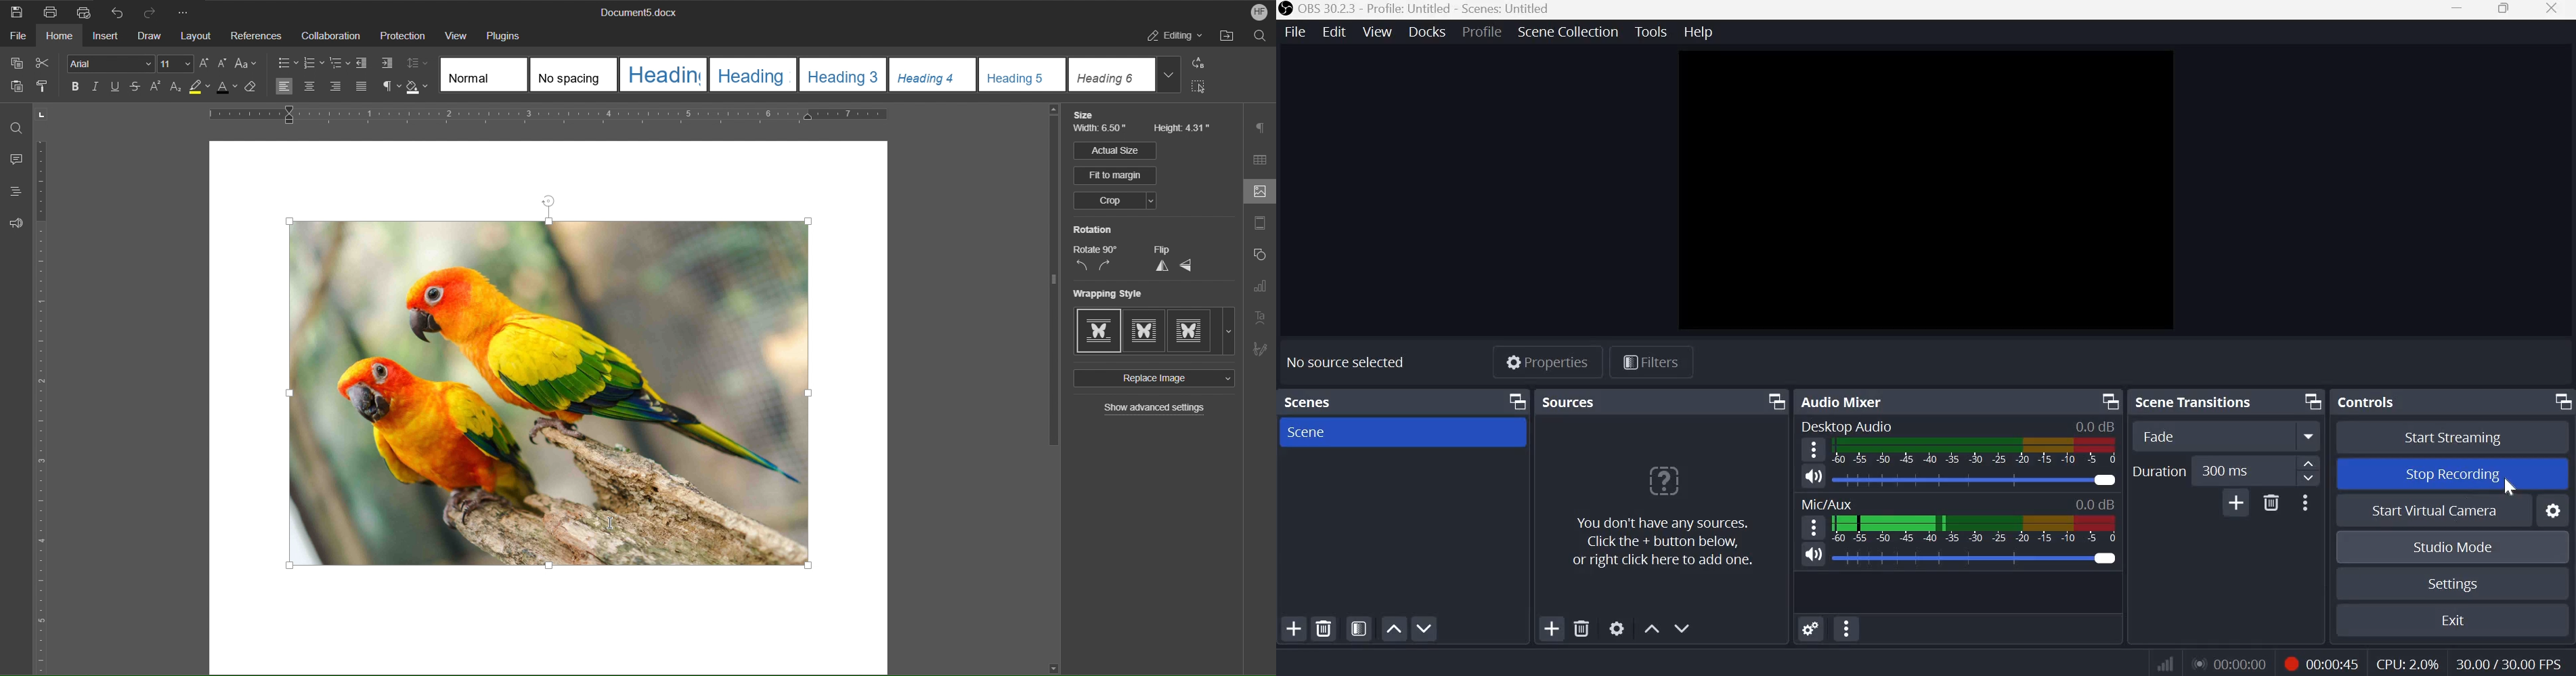 The image size is (2576, 700). What do you see at coordinates (2309, 436) in the screenshot?
I see `More options` at bounding box center [2309, 436].